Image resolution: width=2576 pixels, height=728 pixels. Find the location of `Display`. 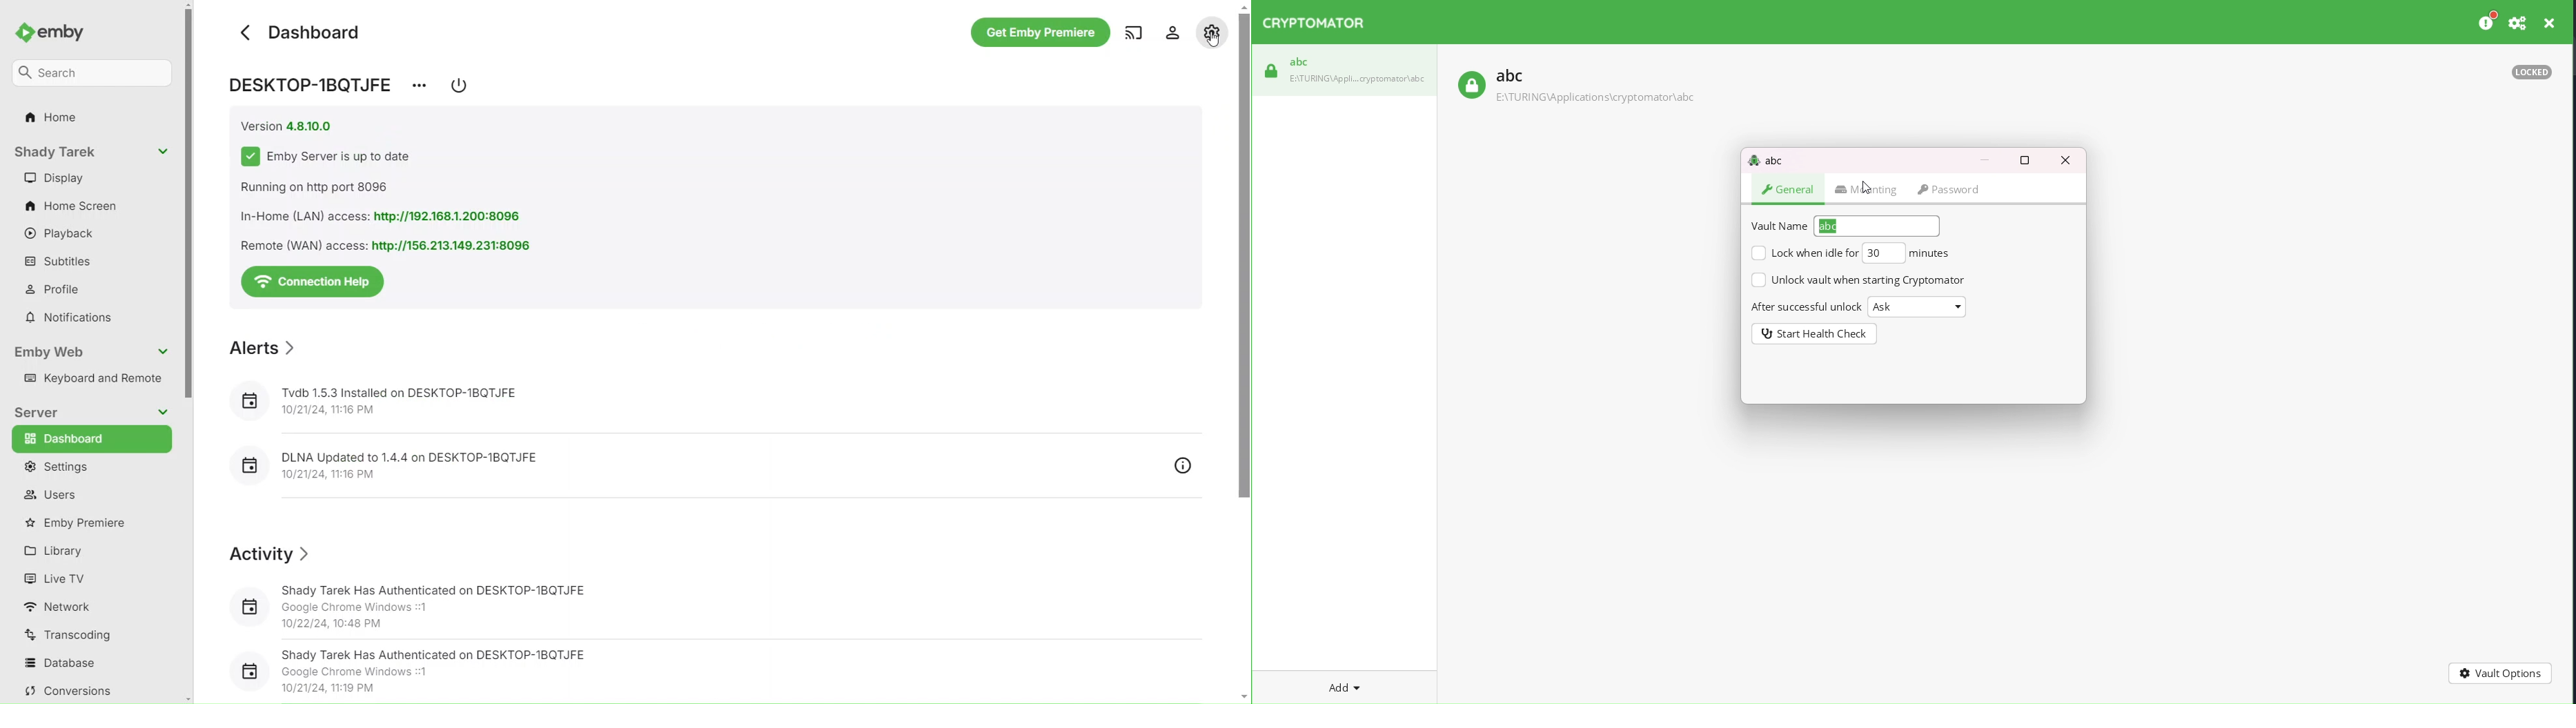

Display is located at coordinates (66, 177).